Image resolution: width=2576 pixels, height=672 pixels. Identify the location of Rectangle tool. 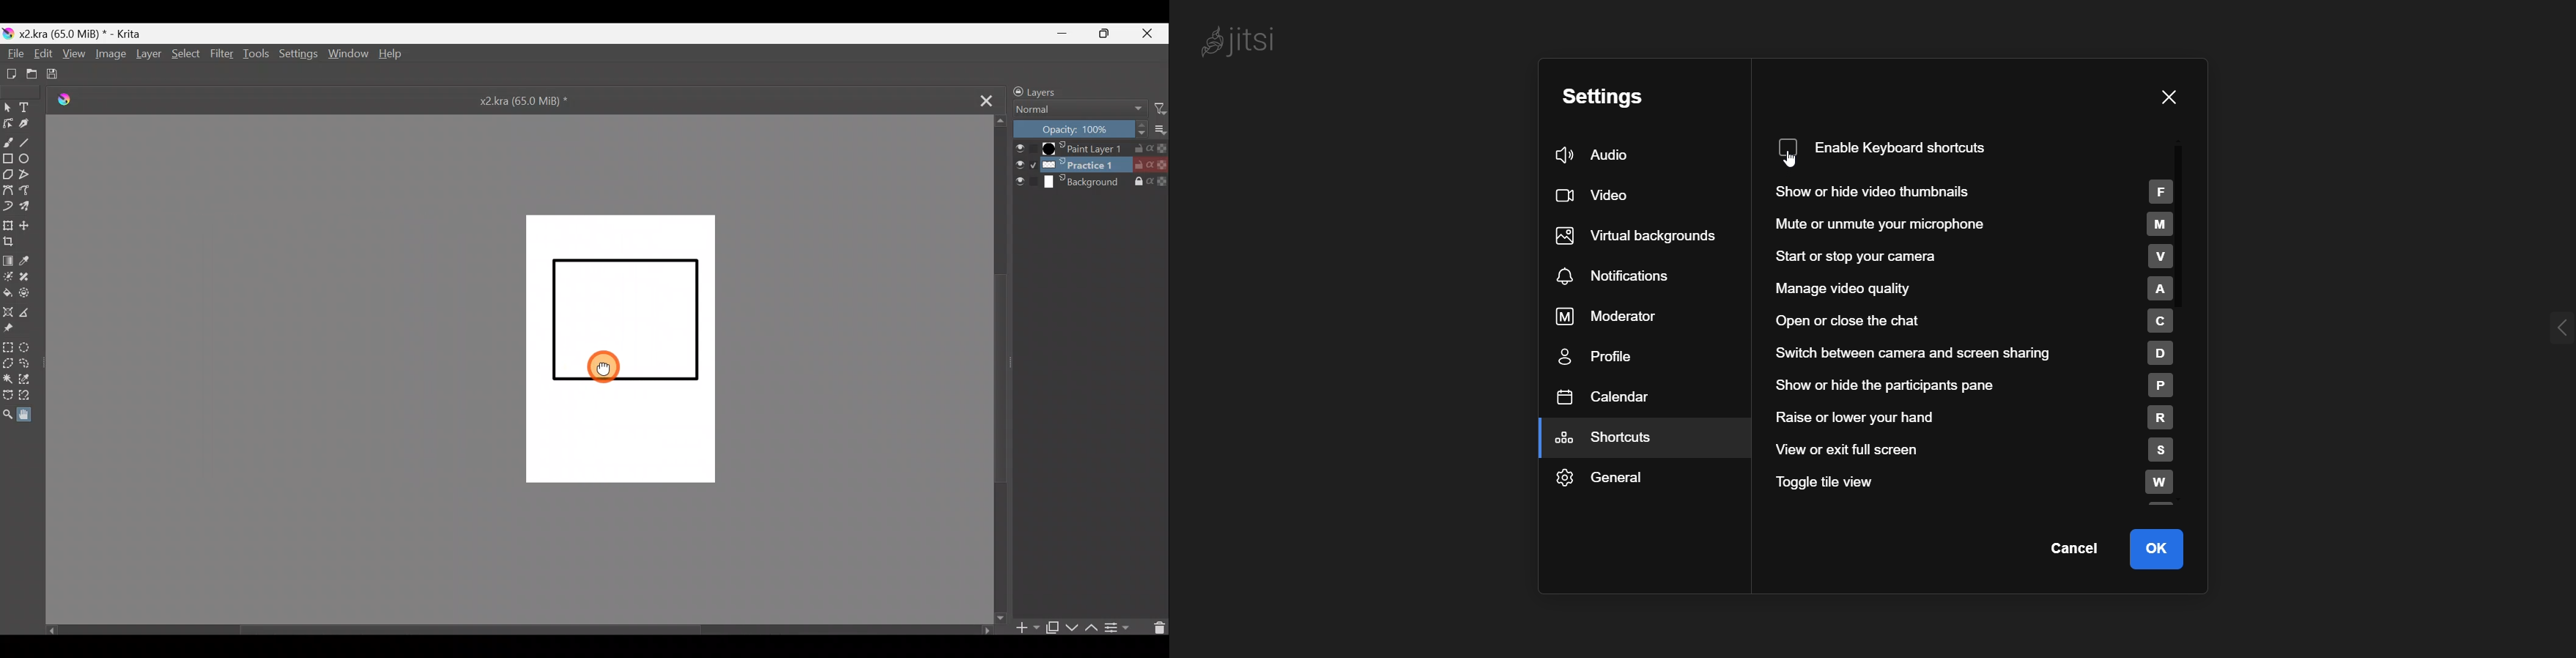
(8, 159).